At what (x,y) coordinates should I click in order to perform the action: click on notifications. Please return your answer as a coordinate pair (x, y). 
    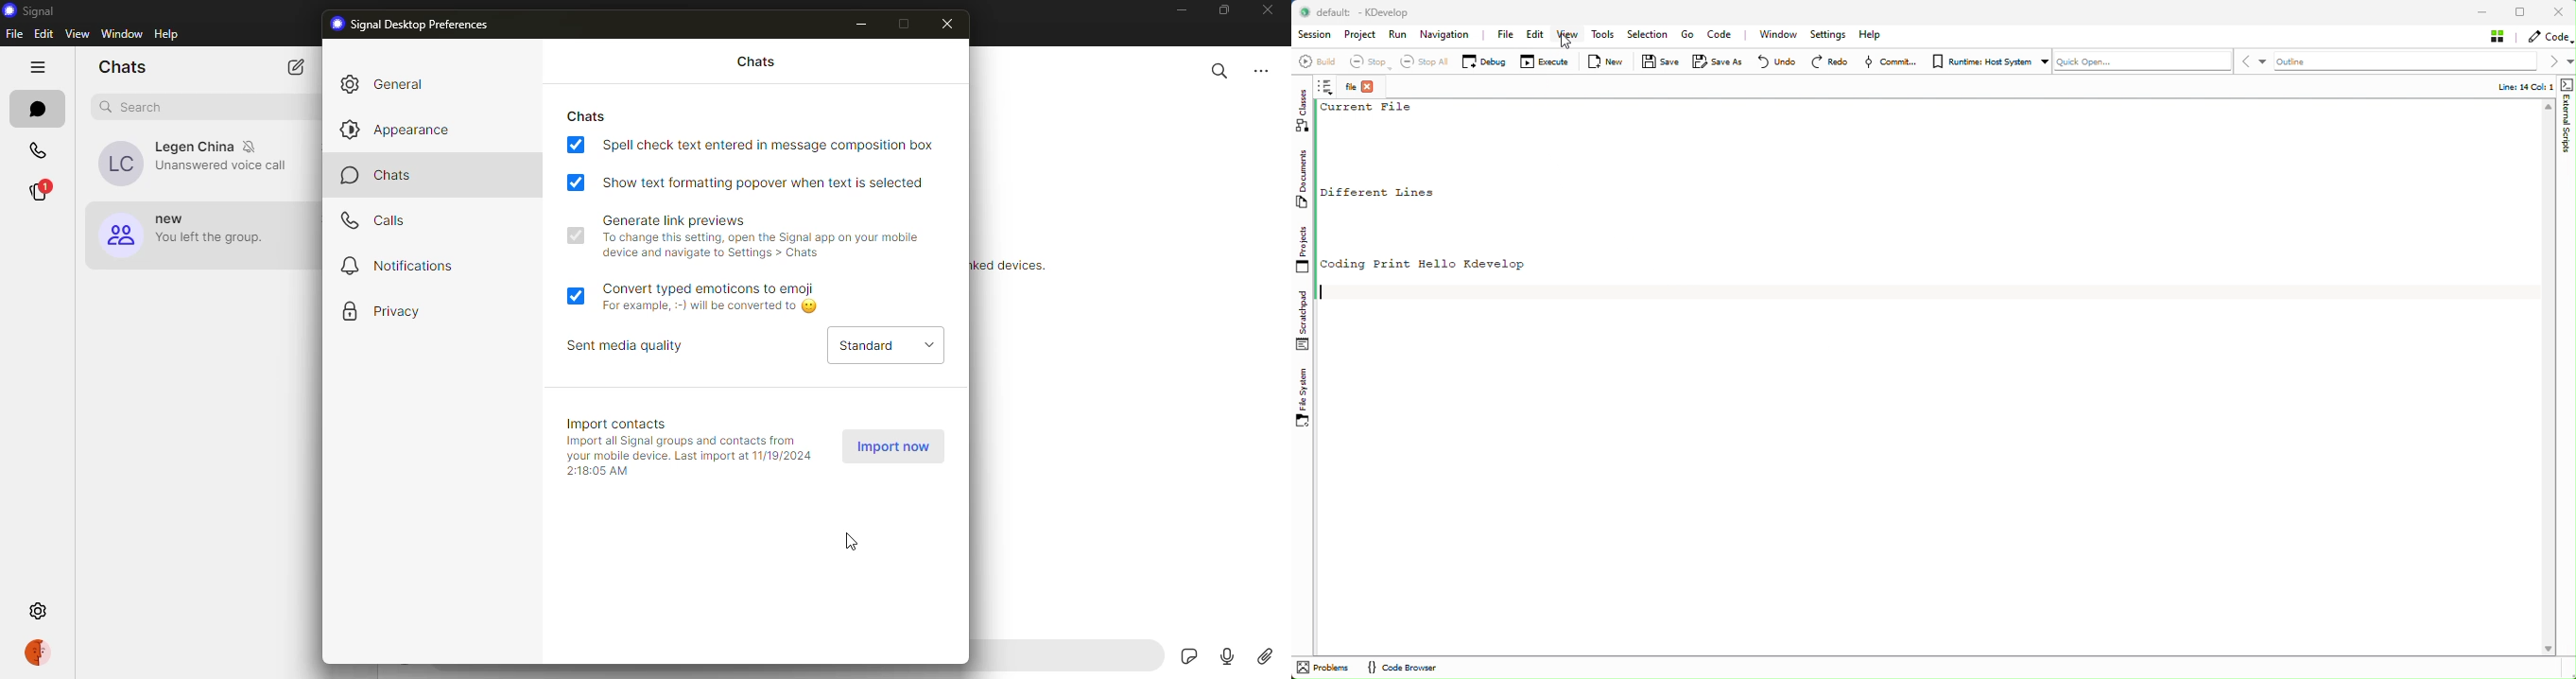
    Looking at the image, I should click on (405, 264).